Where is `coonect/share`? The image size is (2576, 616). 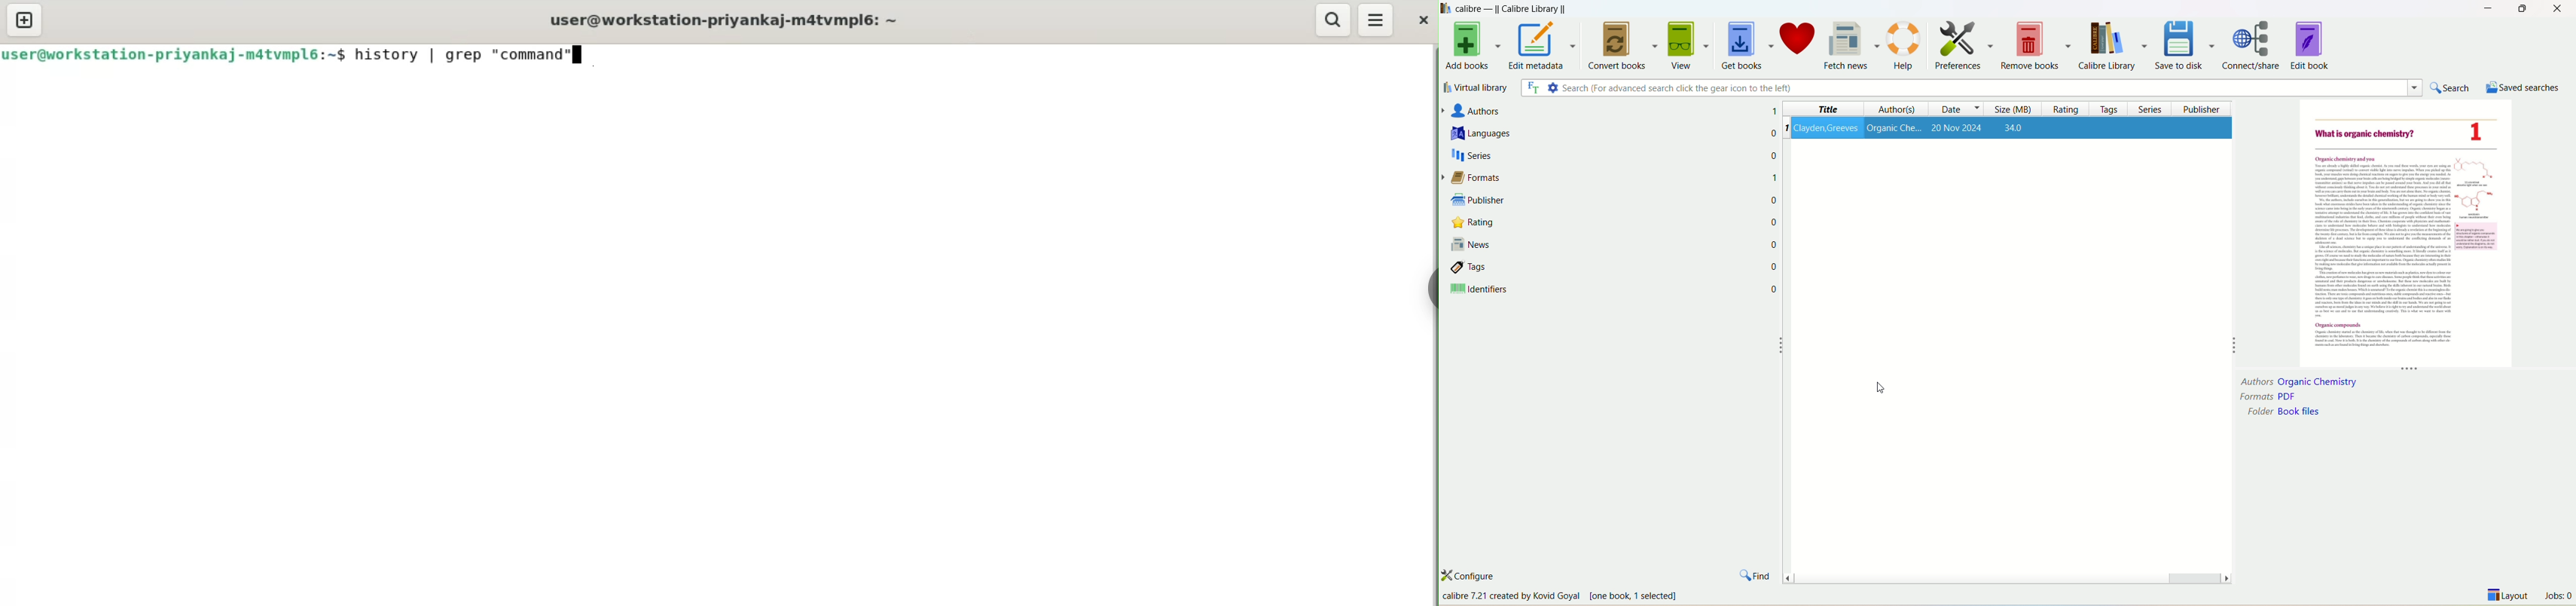 coonect/share is located at coordinates (2255, 44).